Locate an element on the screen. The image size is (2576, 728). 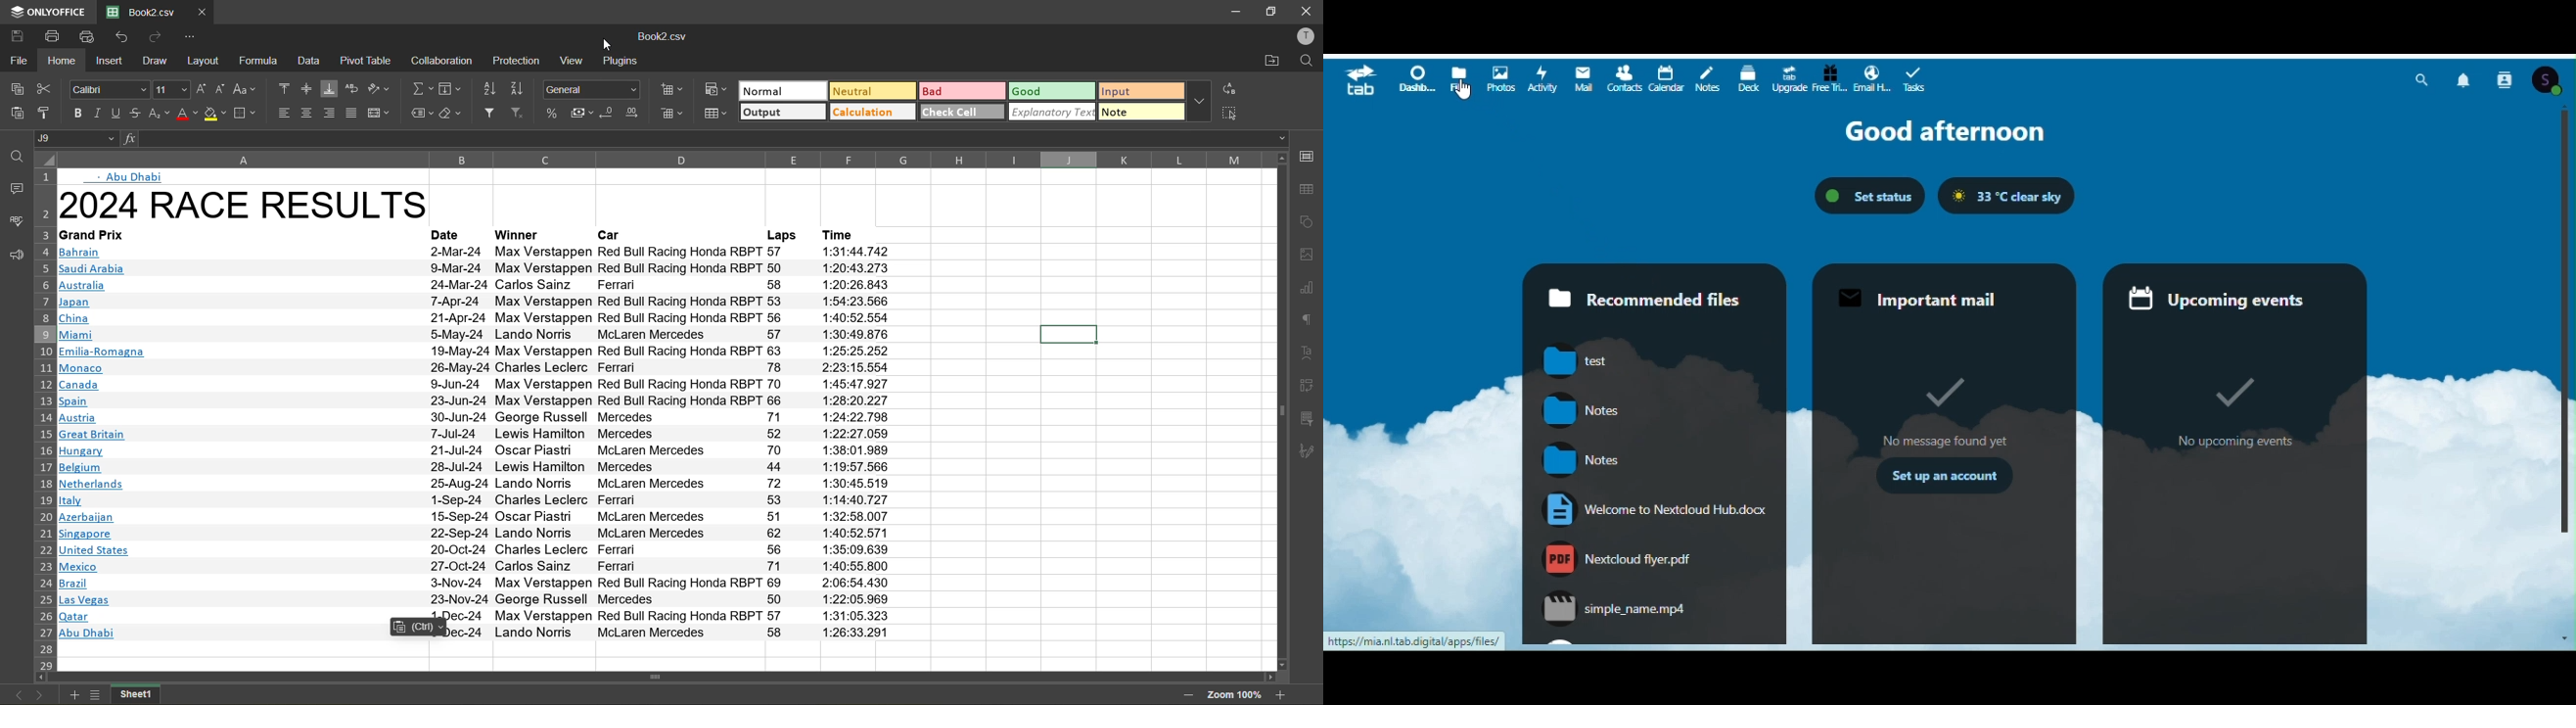
more options is located at coordinates (1200, 101).